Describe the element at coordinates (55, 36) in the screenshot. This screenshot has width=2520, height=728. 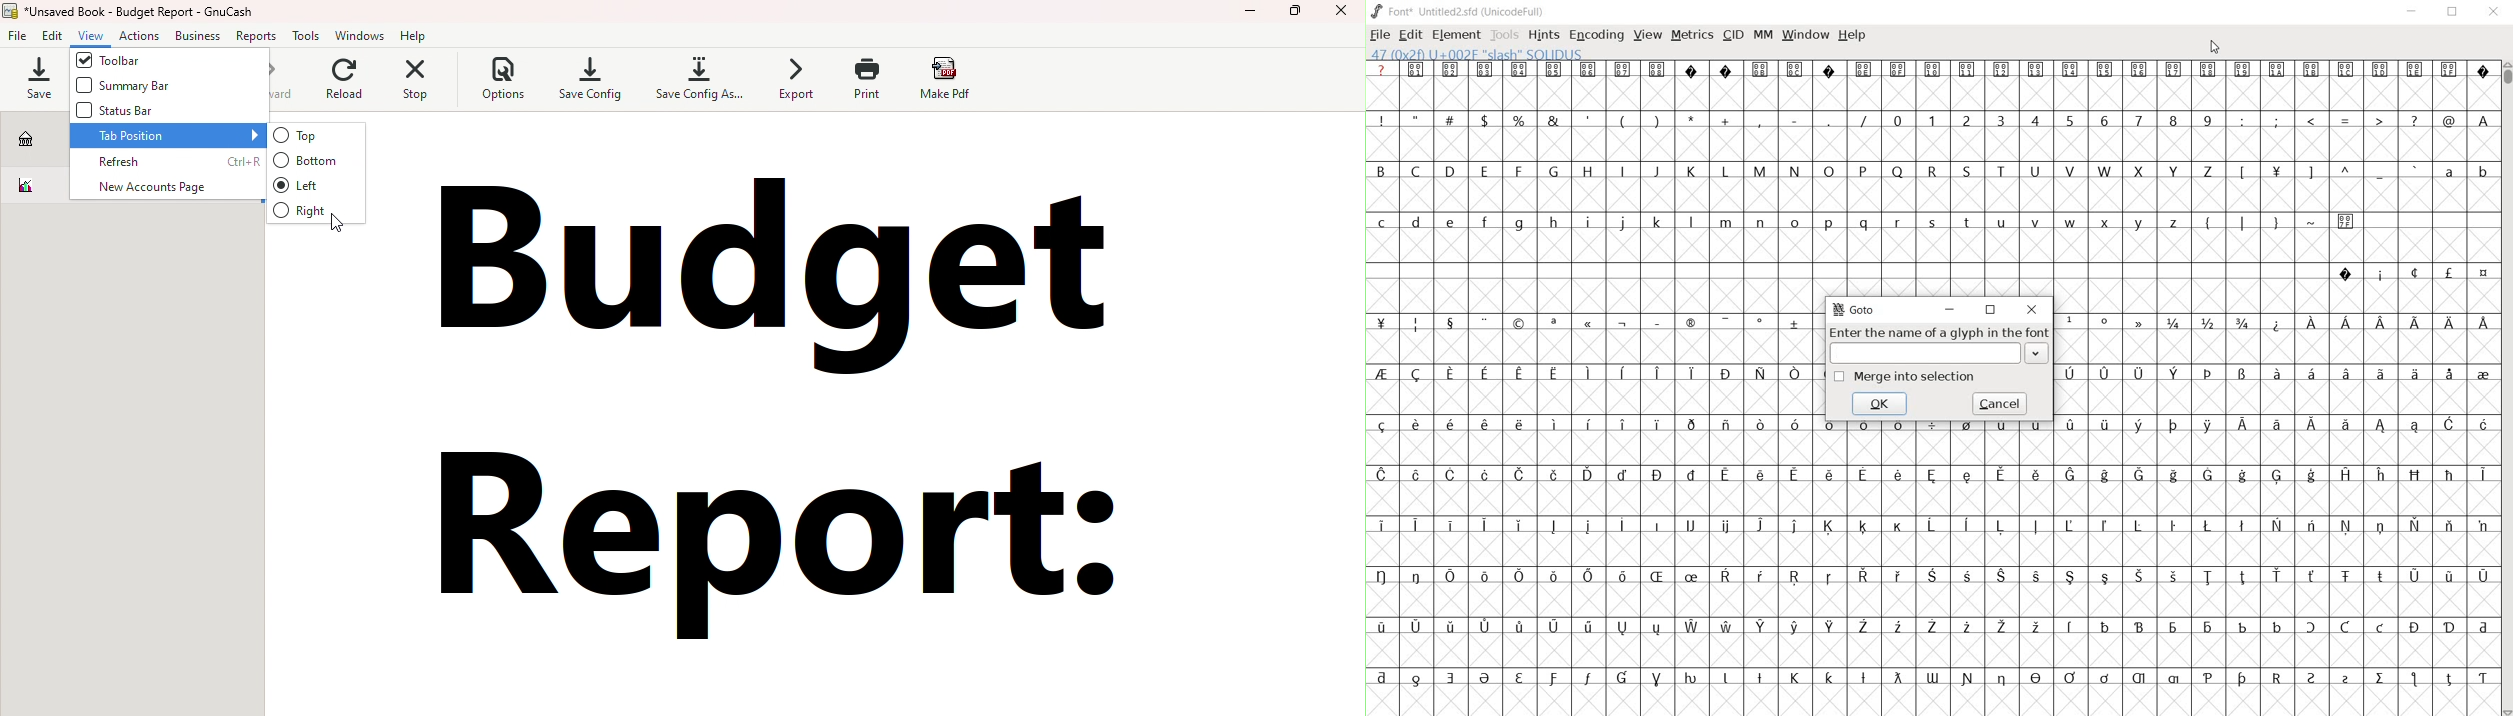
I see `Edit` at that location.